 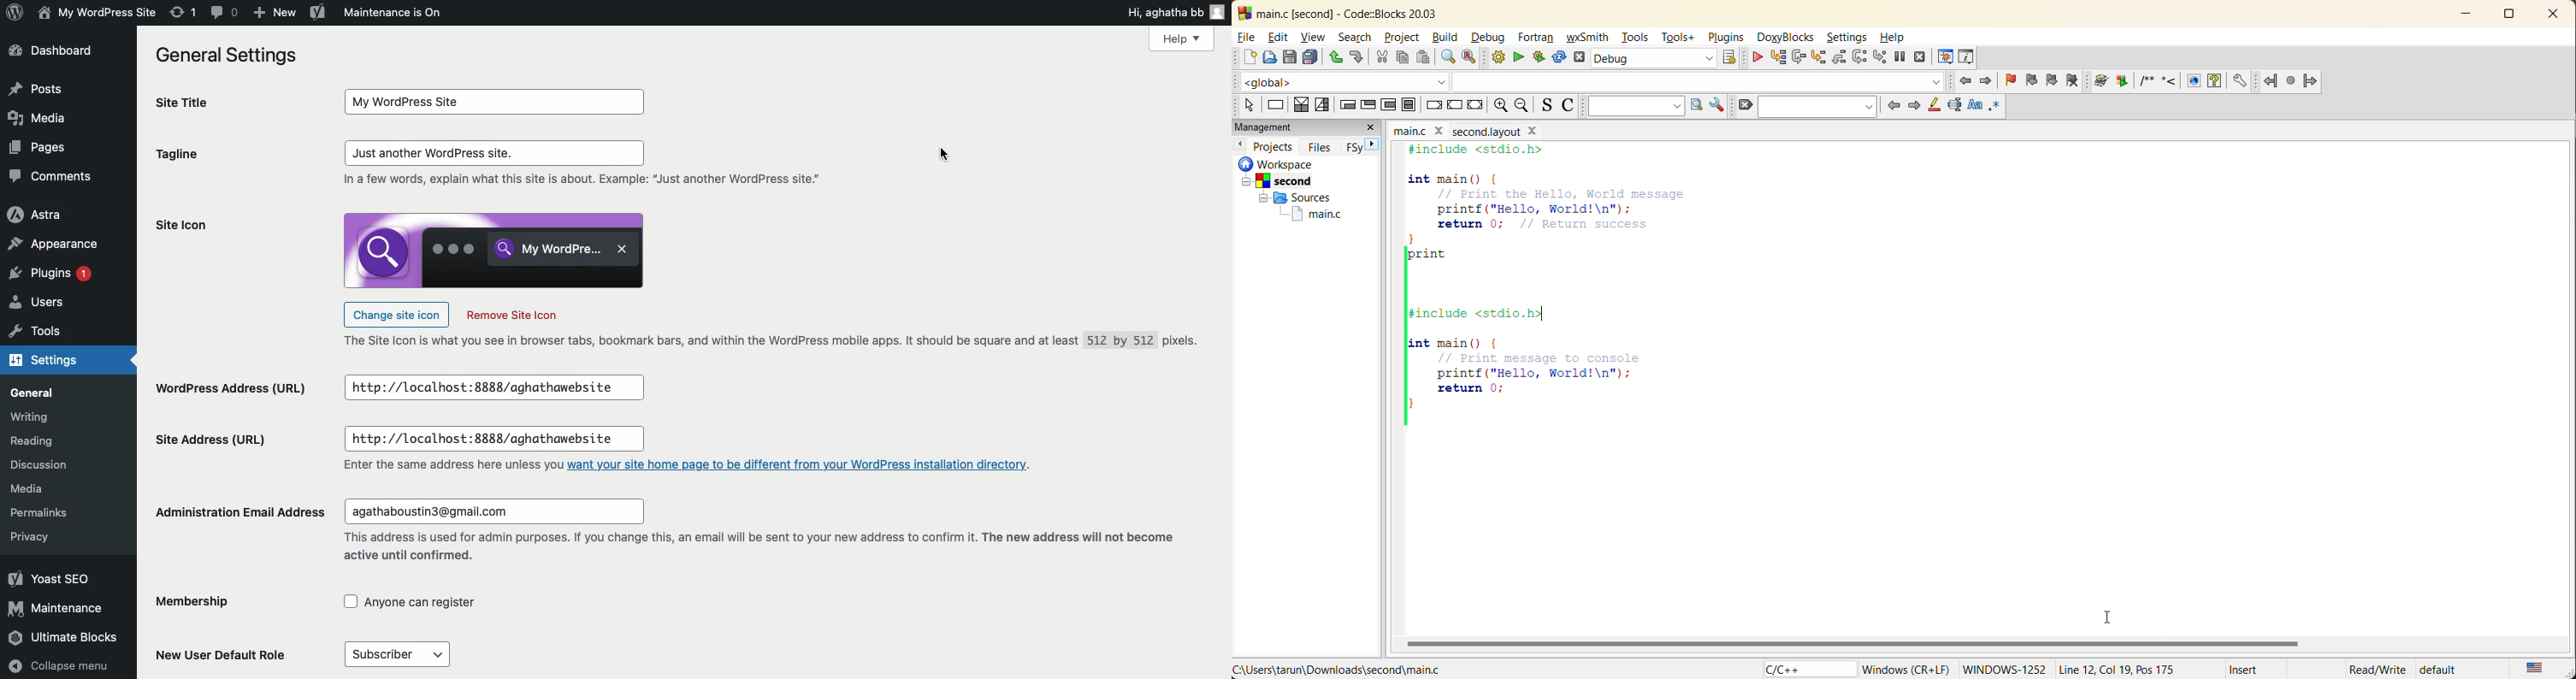 I want to click on tagline, so click(x=177, y=156).